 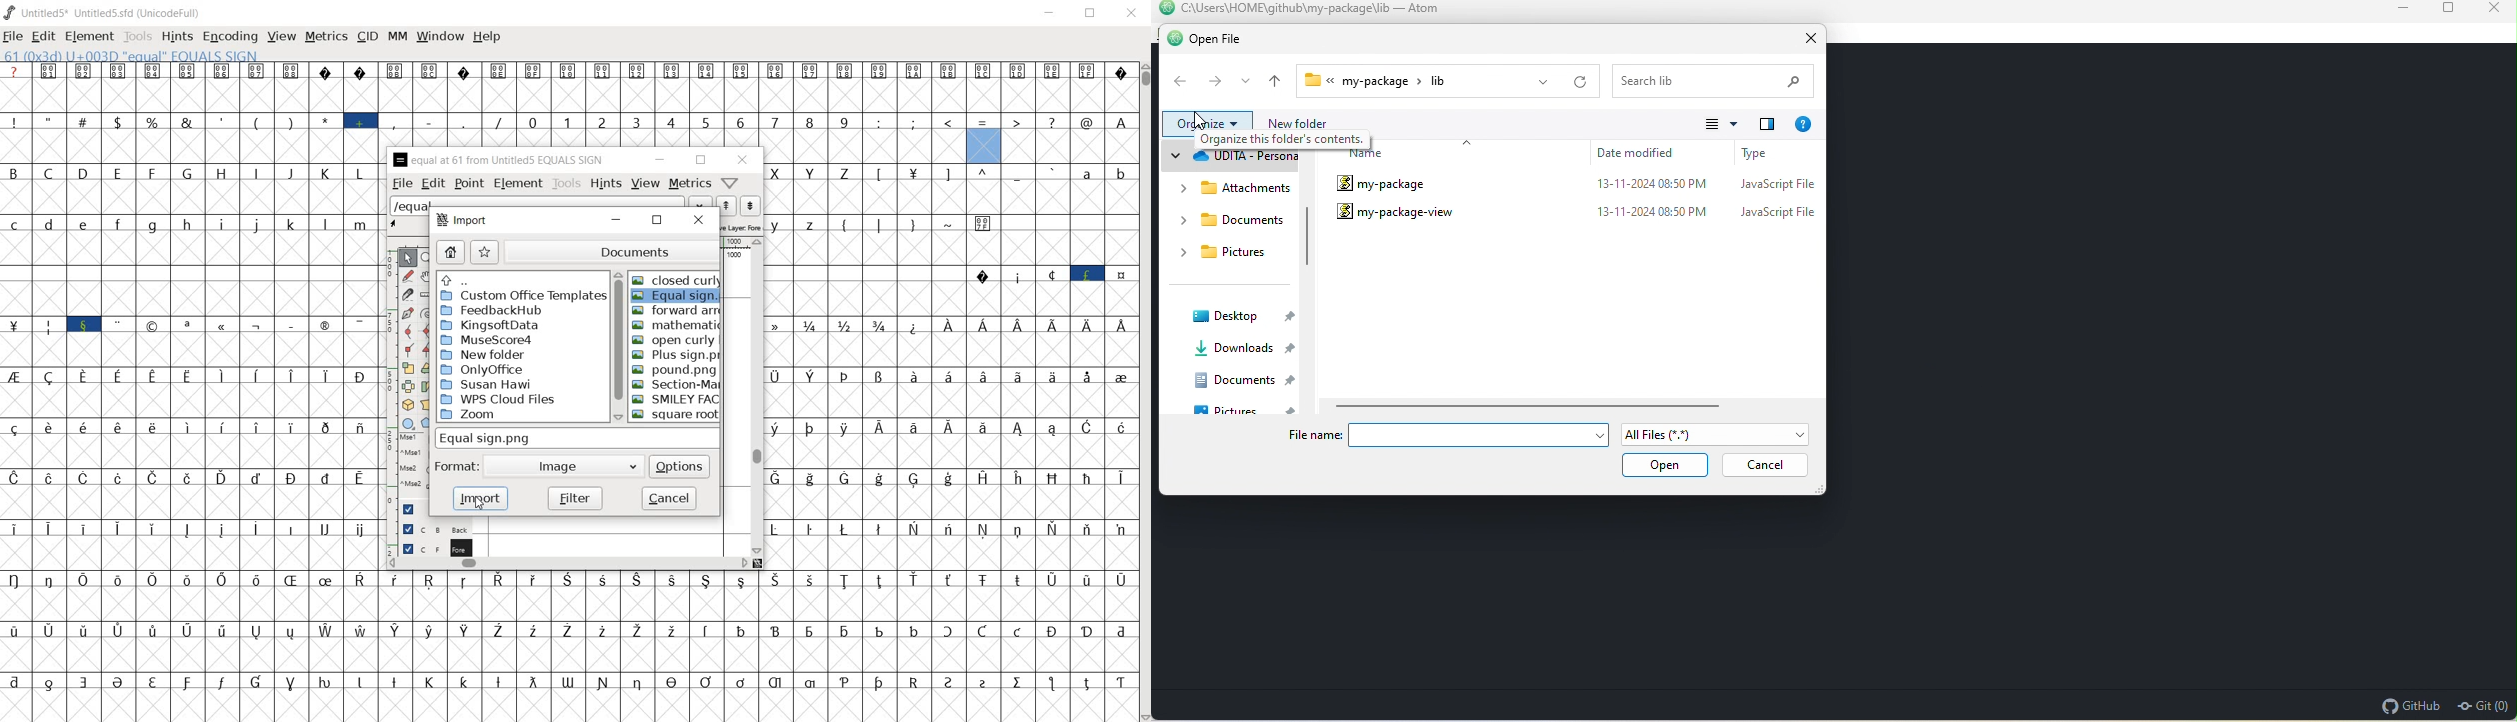 I want to click on rectangle or ellipse, so click(x=409, y=423).